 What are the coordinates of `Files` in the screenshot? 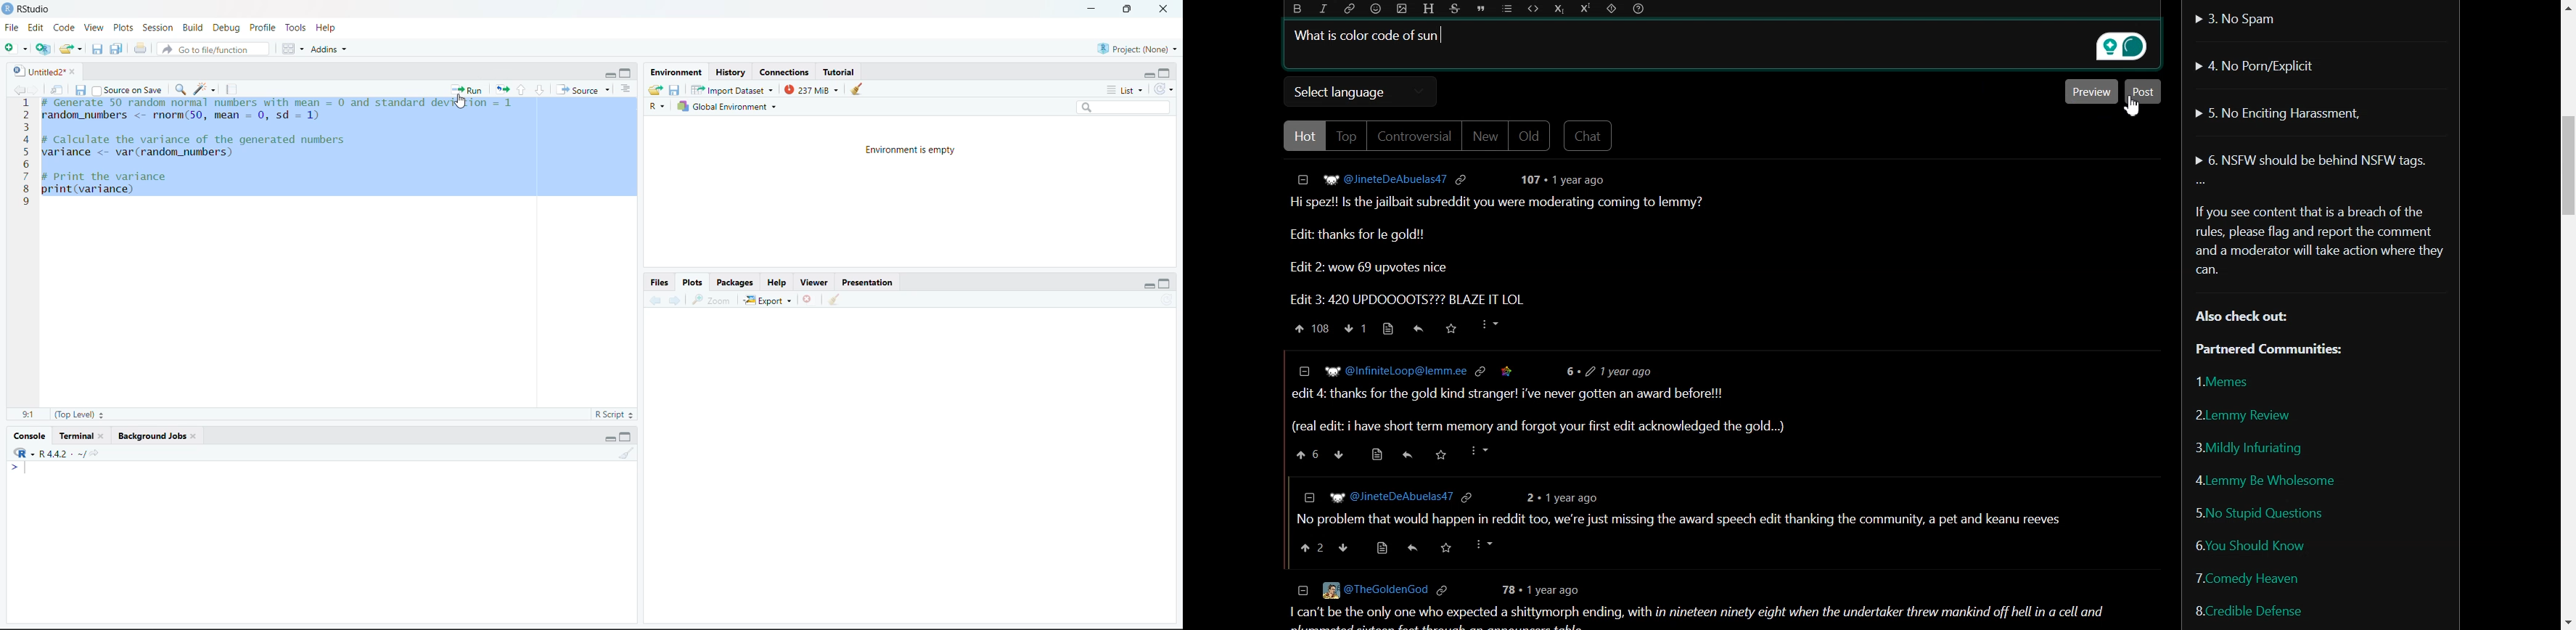 It's located at (661, 282).